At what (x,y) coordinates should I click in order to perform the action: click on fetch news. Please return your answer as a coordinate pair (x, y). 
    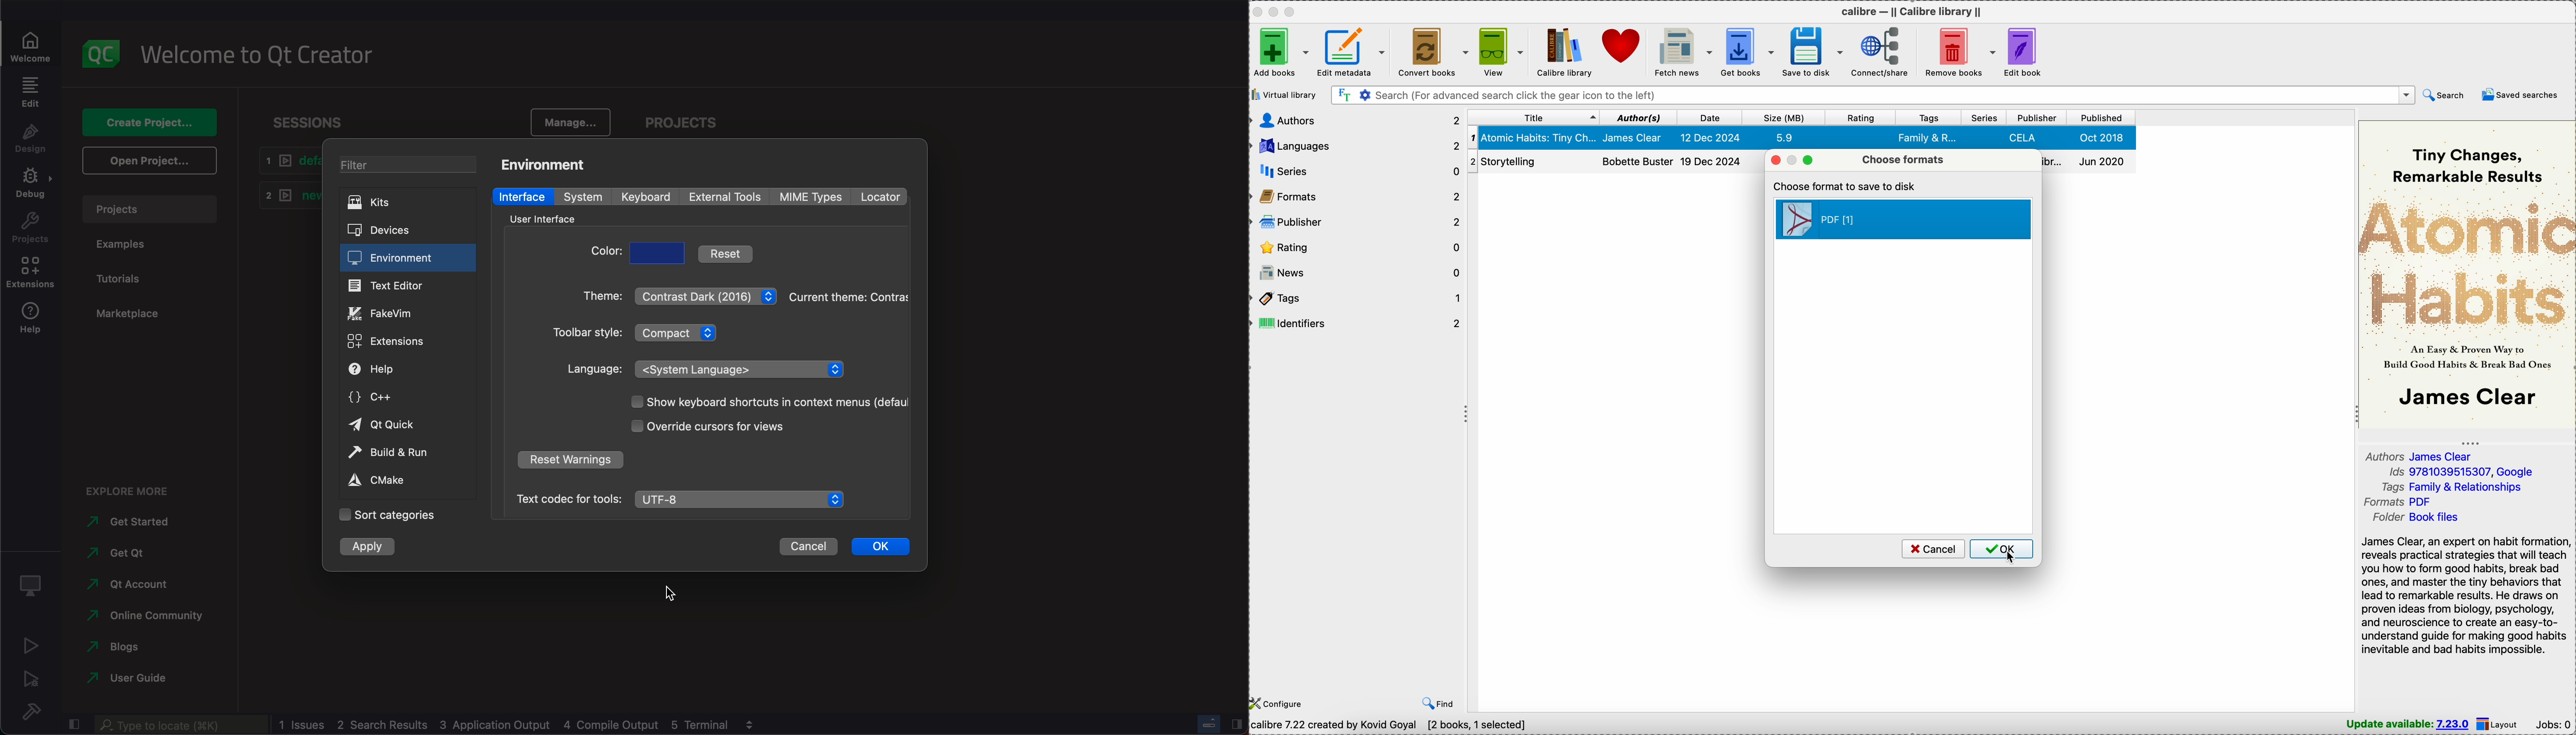
    Looking at the image, I should click on (1681, 51).